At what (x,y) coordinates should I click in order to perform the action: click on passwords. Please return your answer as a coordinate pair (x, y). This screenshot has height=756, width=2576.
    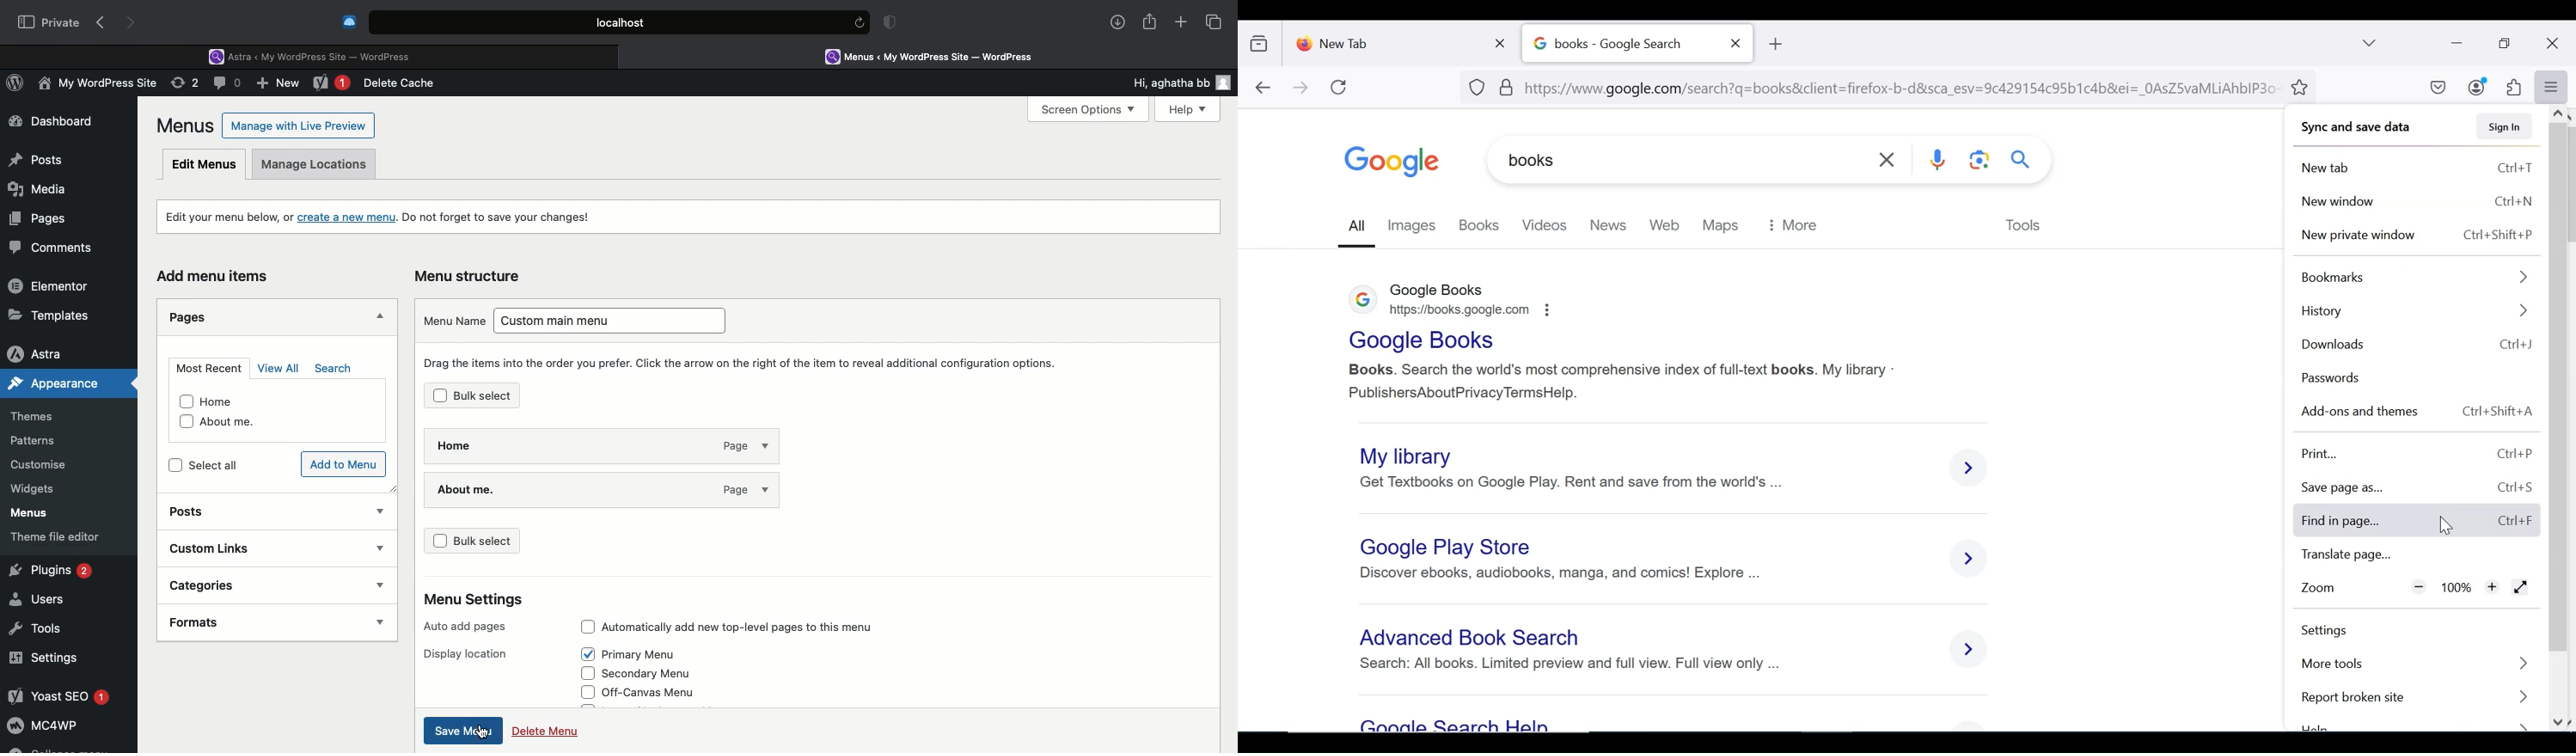
    Looking at the image, I should click on (2334, 378).